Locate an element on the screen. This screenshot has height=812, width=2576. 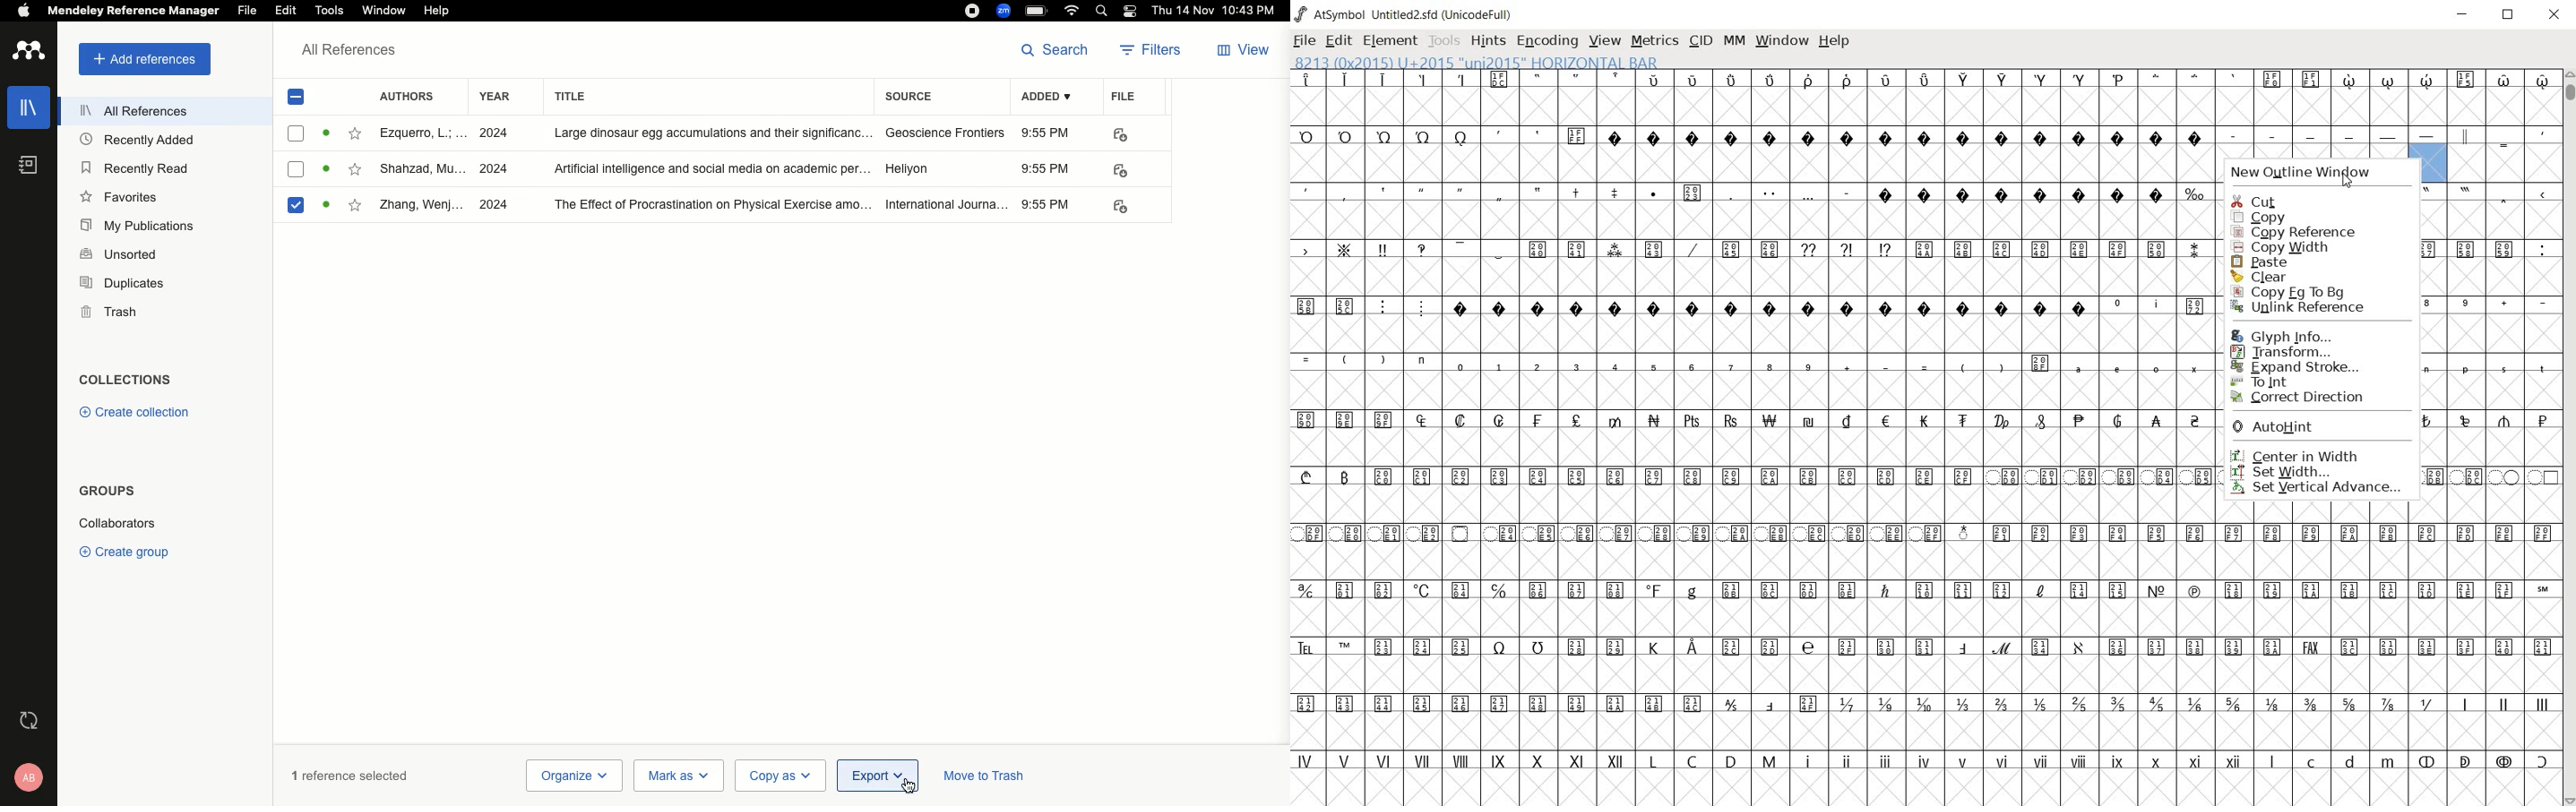
clear is located at coordinates (2299, 276).